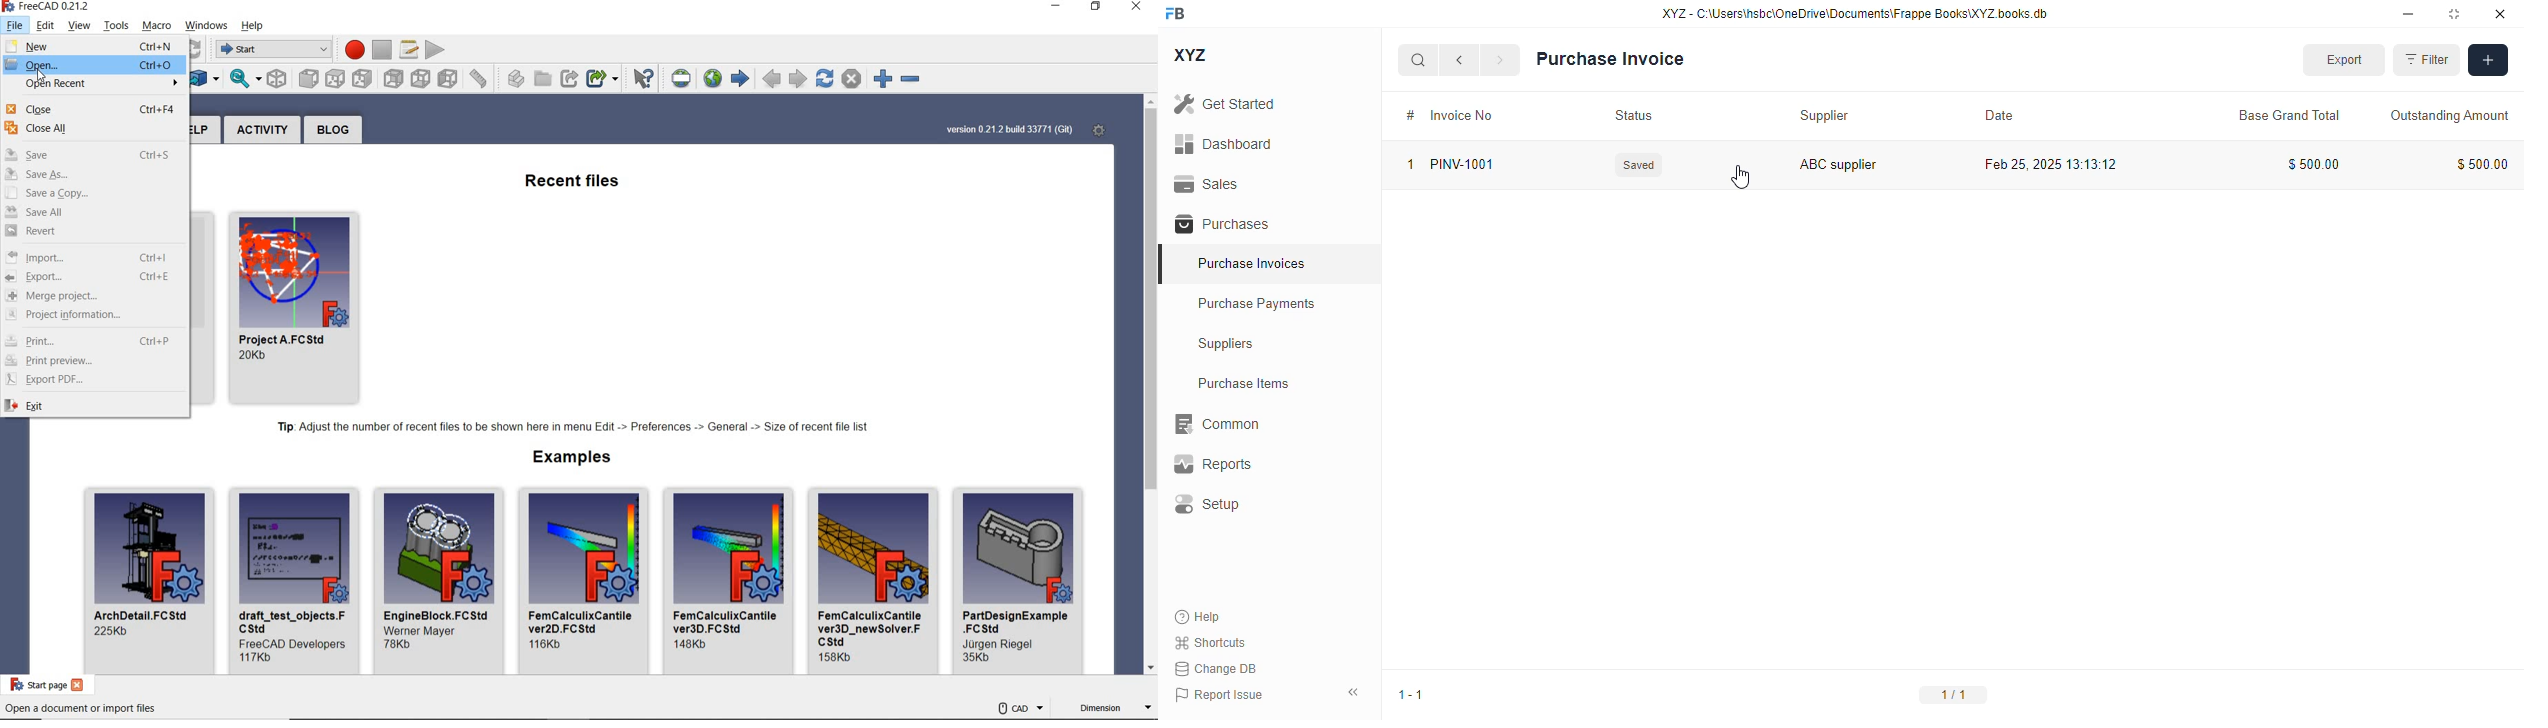 This screenshot has height=728, width=2548. What do you see at coordinates (1609, 59) in the screenshot?
I see `purchase invoice` at bounding box center [1609, 59].